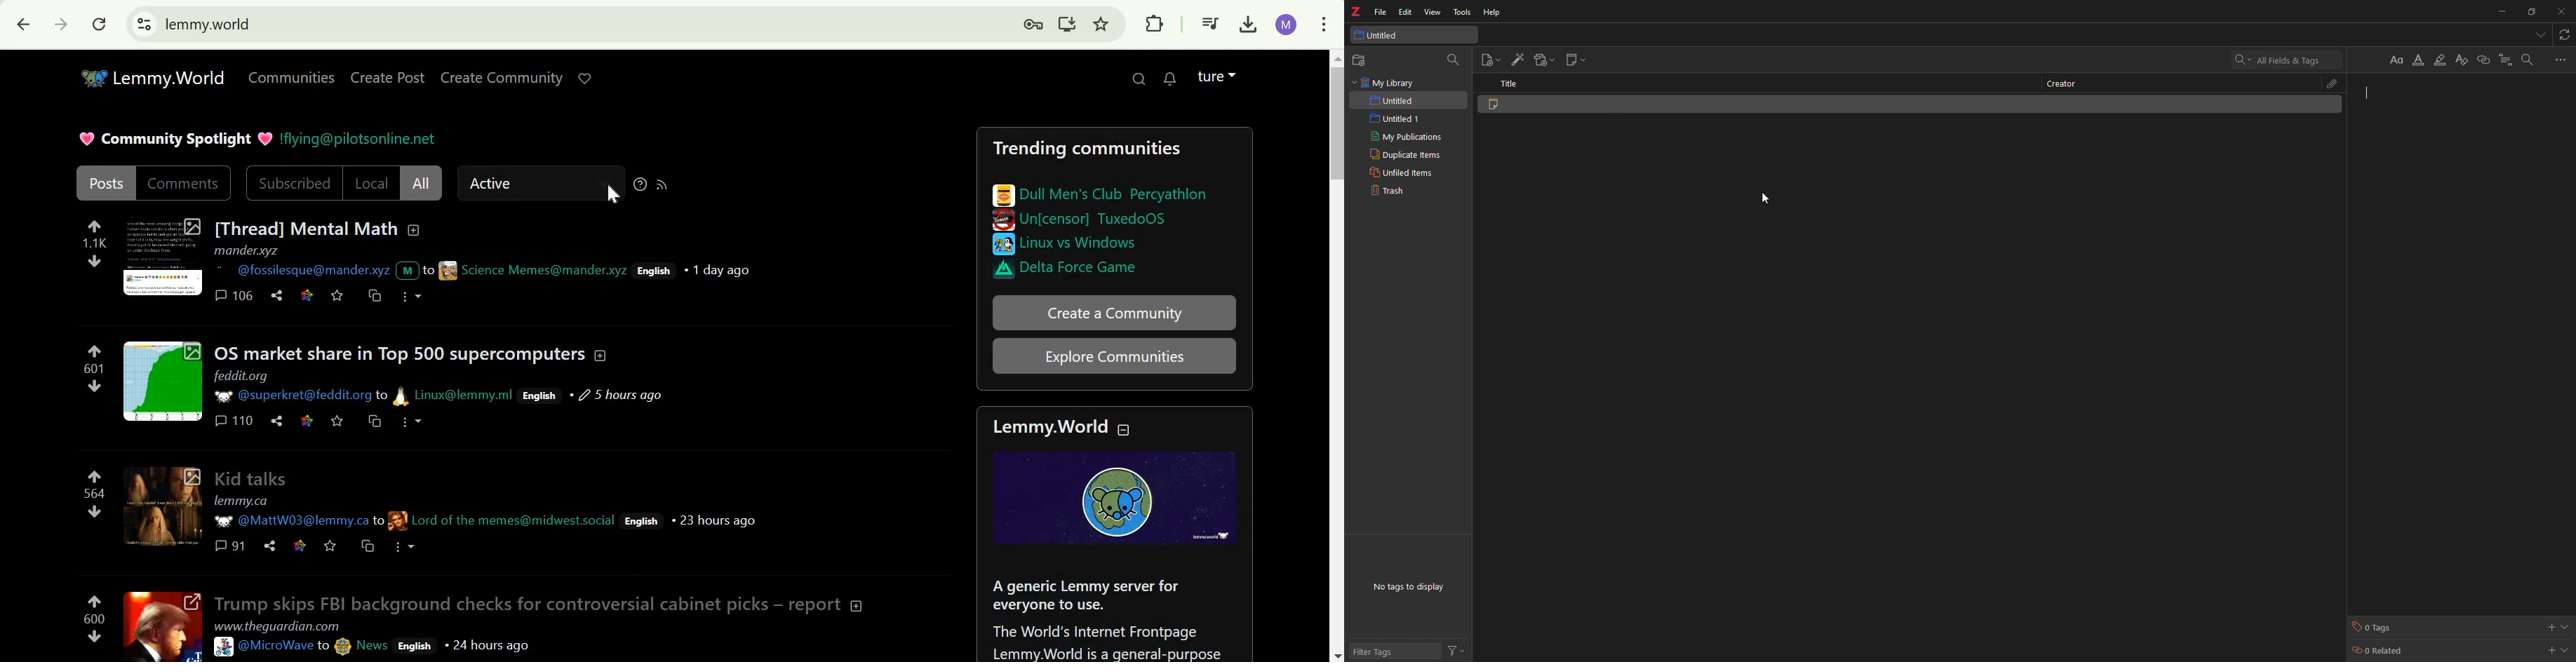  I want to click on citation, so click(2509, 56).